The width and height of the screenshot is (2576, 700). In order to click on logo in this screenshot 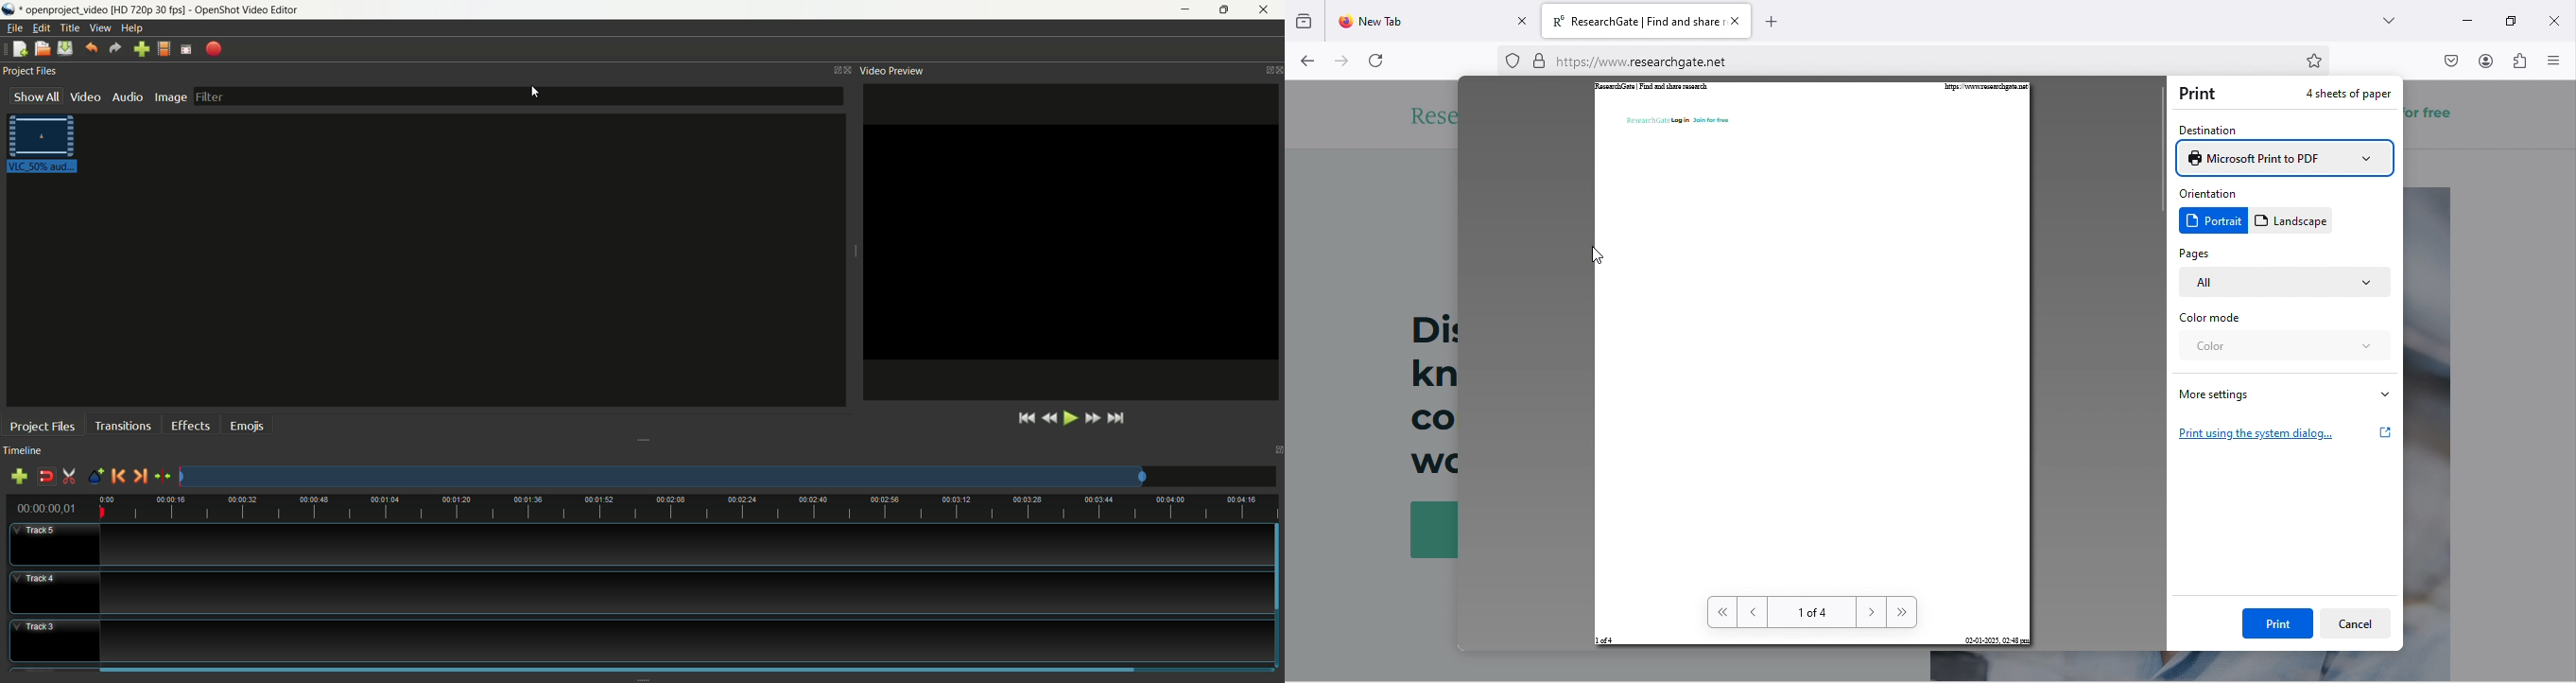, I will do `click(9, 9)`.